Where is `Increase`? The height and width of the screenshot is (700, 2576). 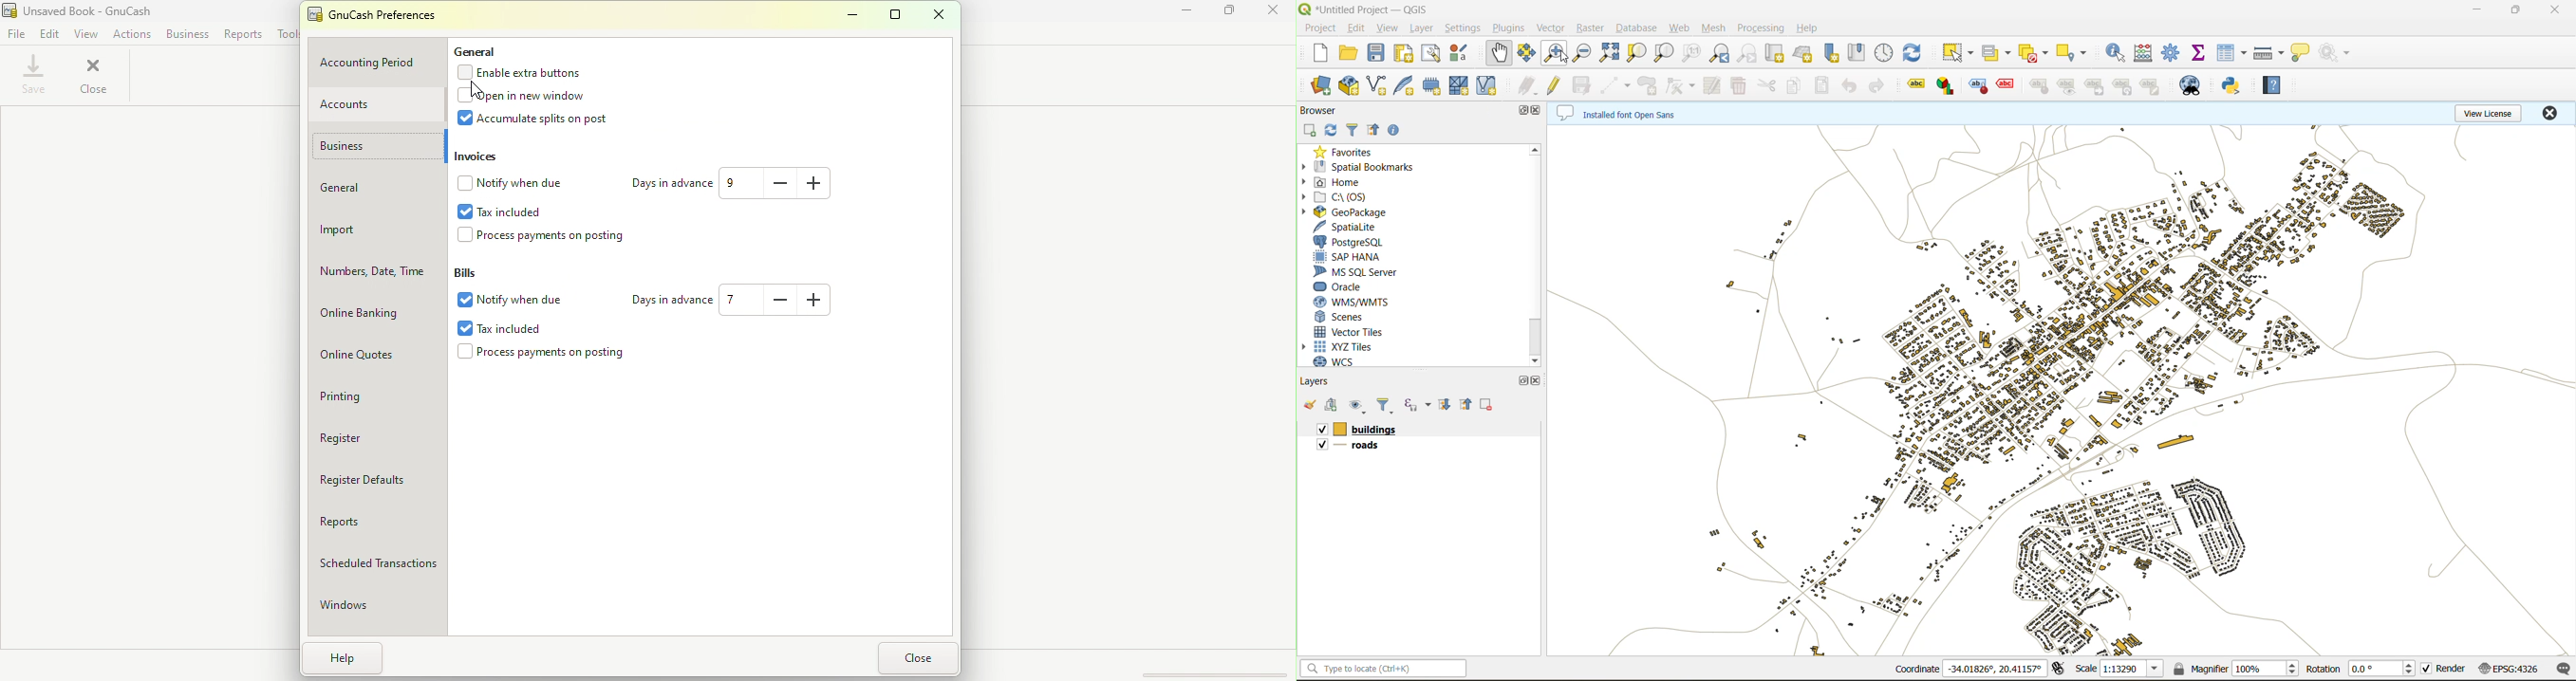
Increase is located at coordinates (814, 300).